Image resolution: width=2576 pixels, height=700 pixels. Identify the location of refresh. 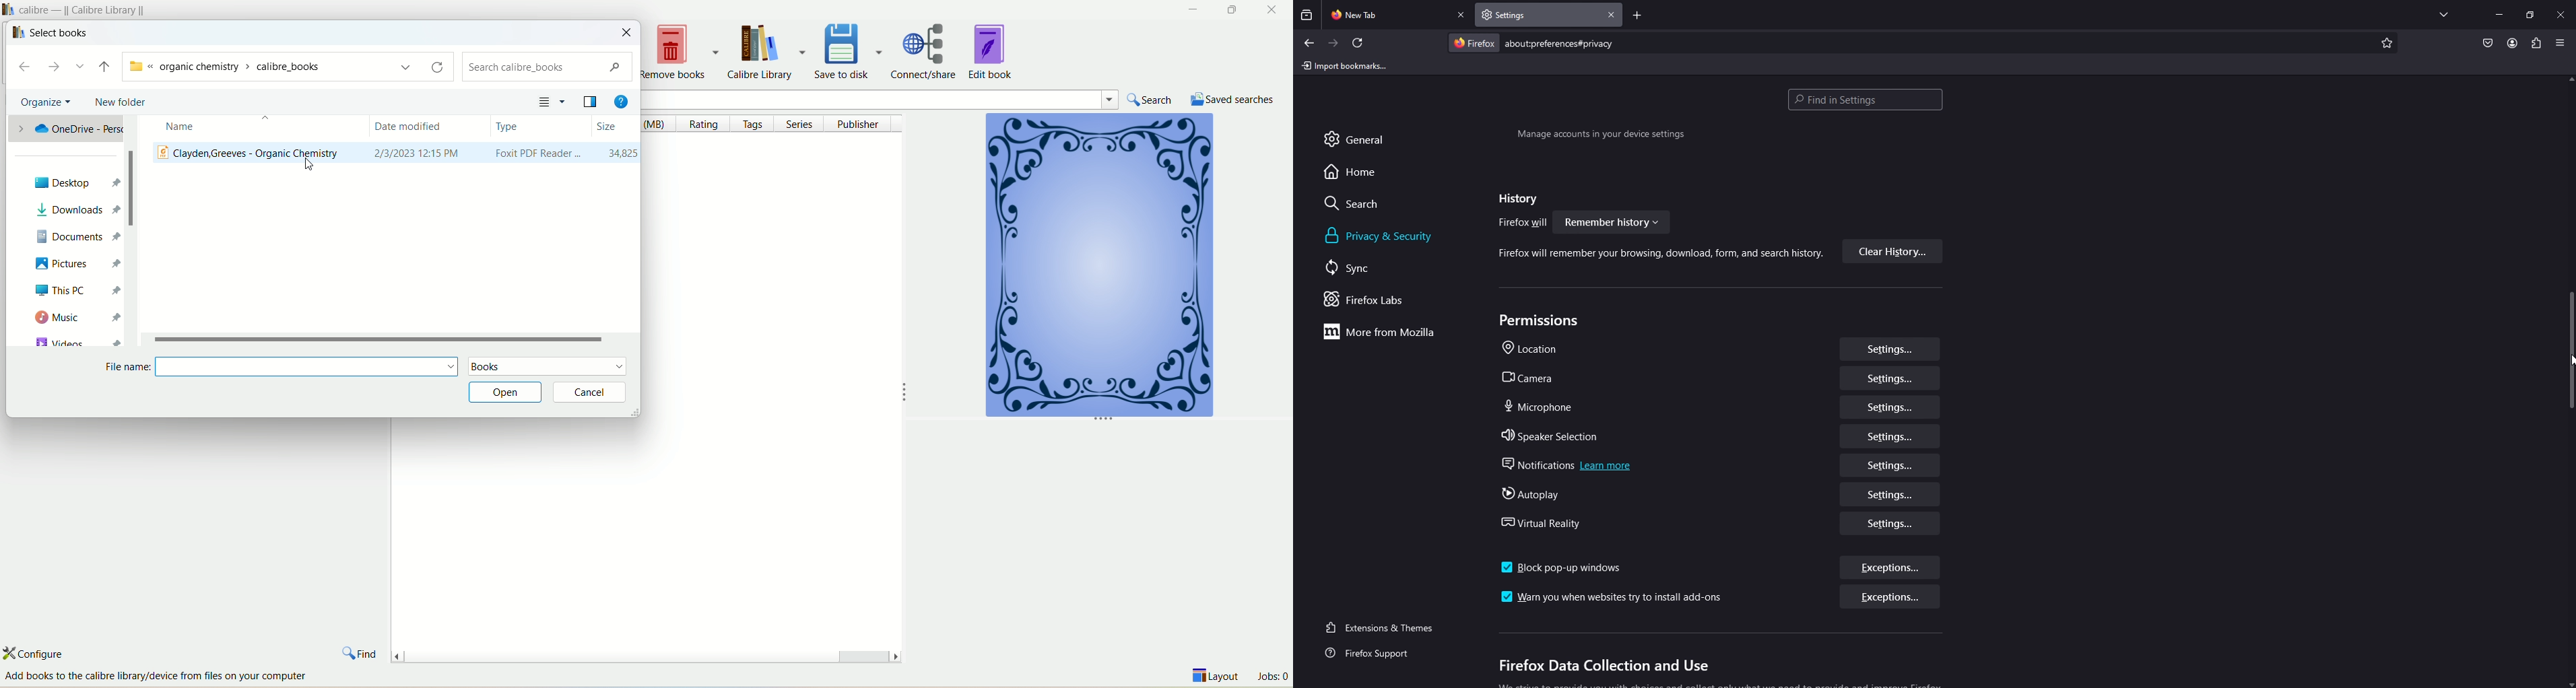
(1358, 43).